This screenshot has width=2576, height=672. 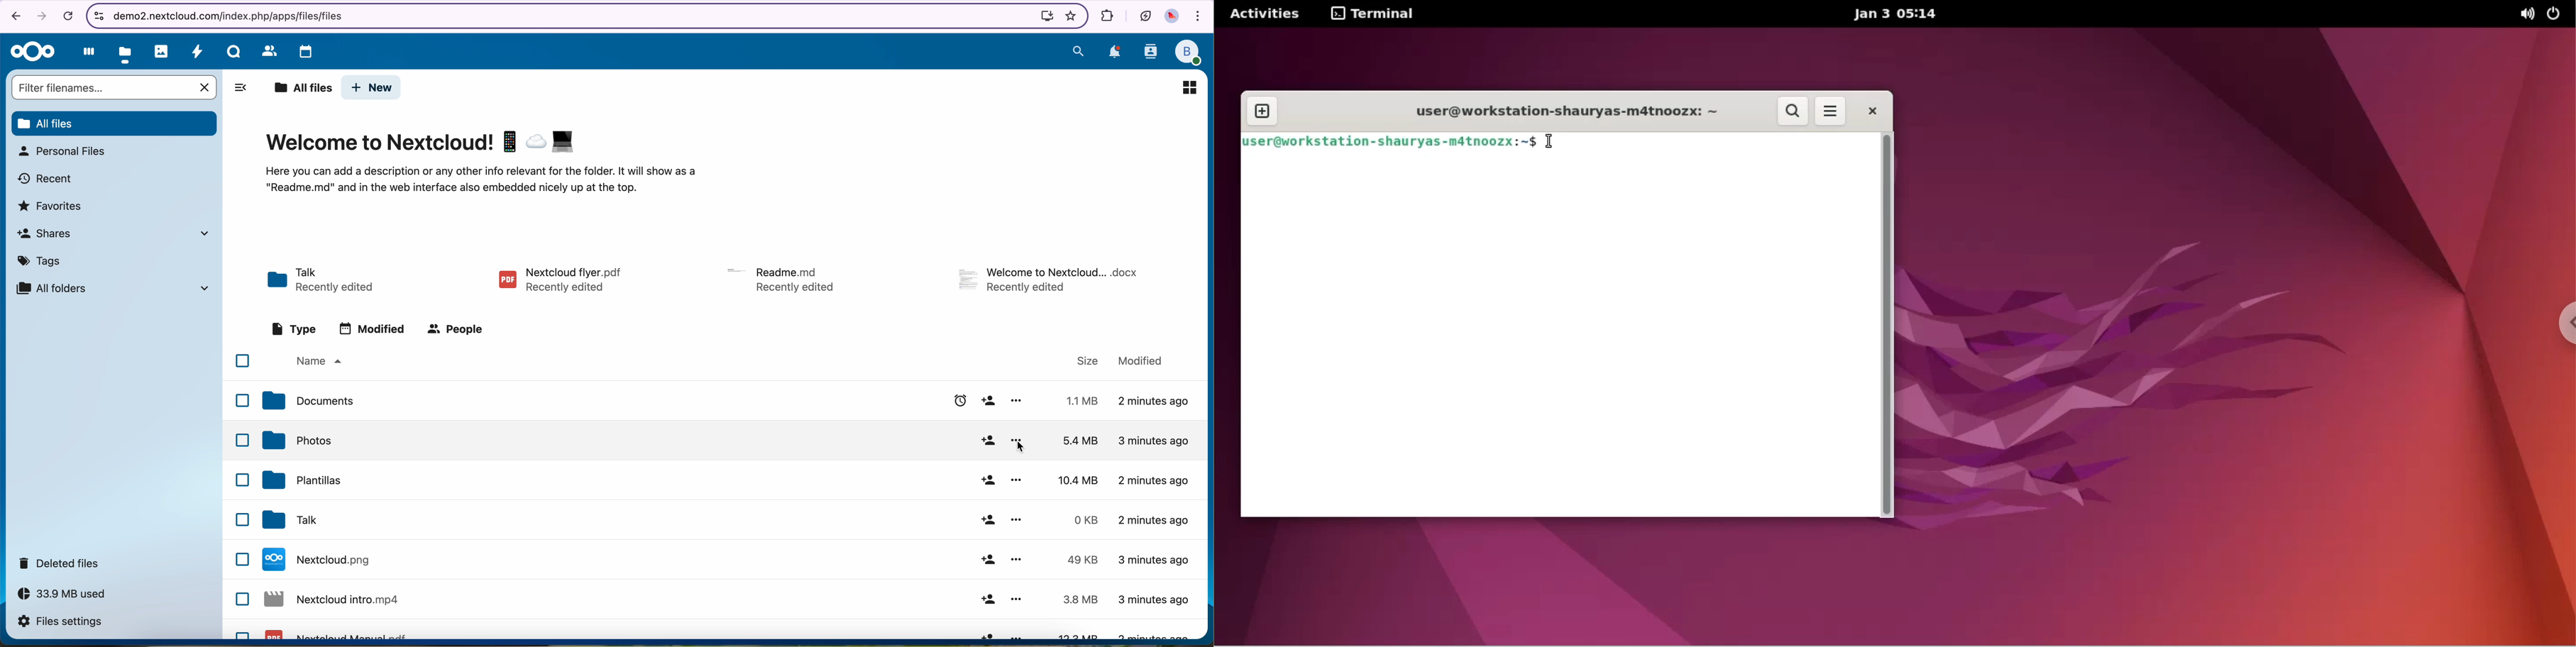 What do you see at coordinates (1149, 53) in the screenshot?
I see `contacts` at bounding box center [1149, 53].